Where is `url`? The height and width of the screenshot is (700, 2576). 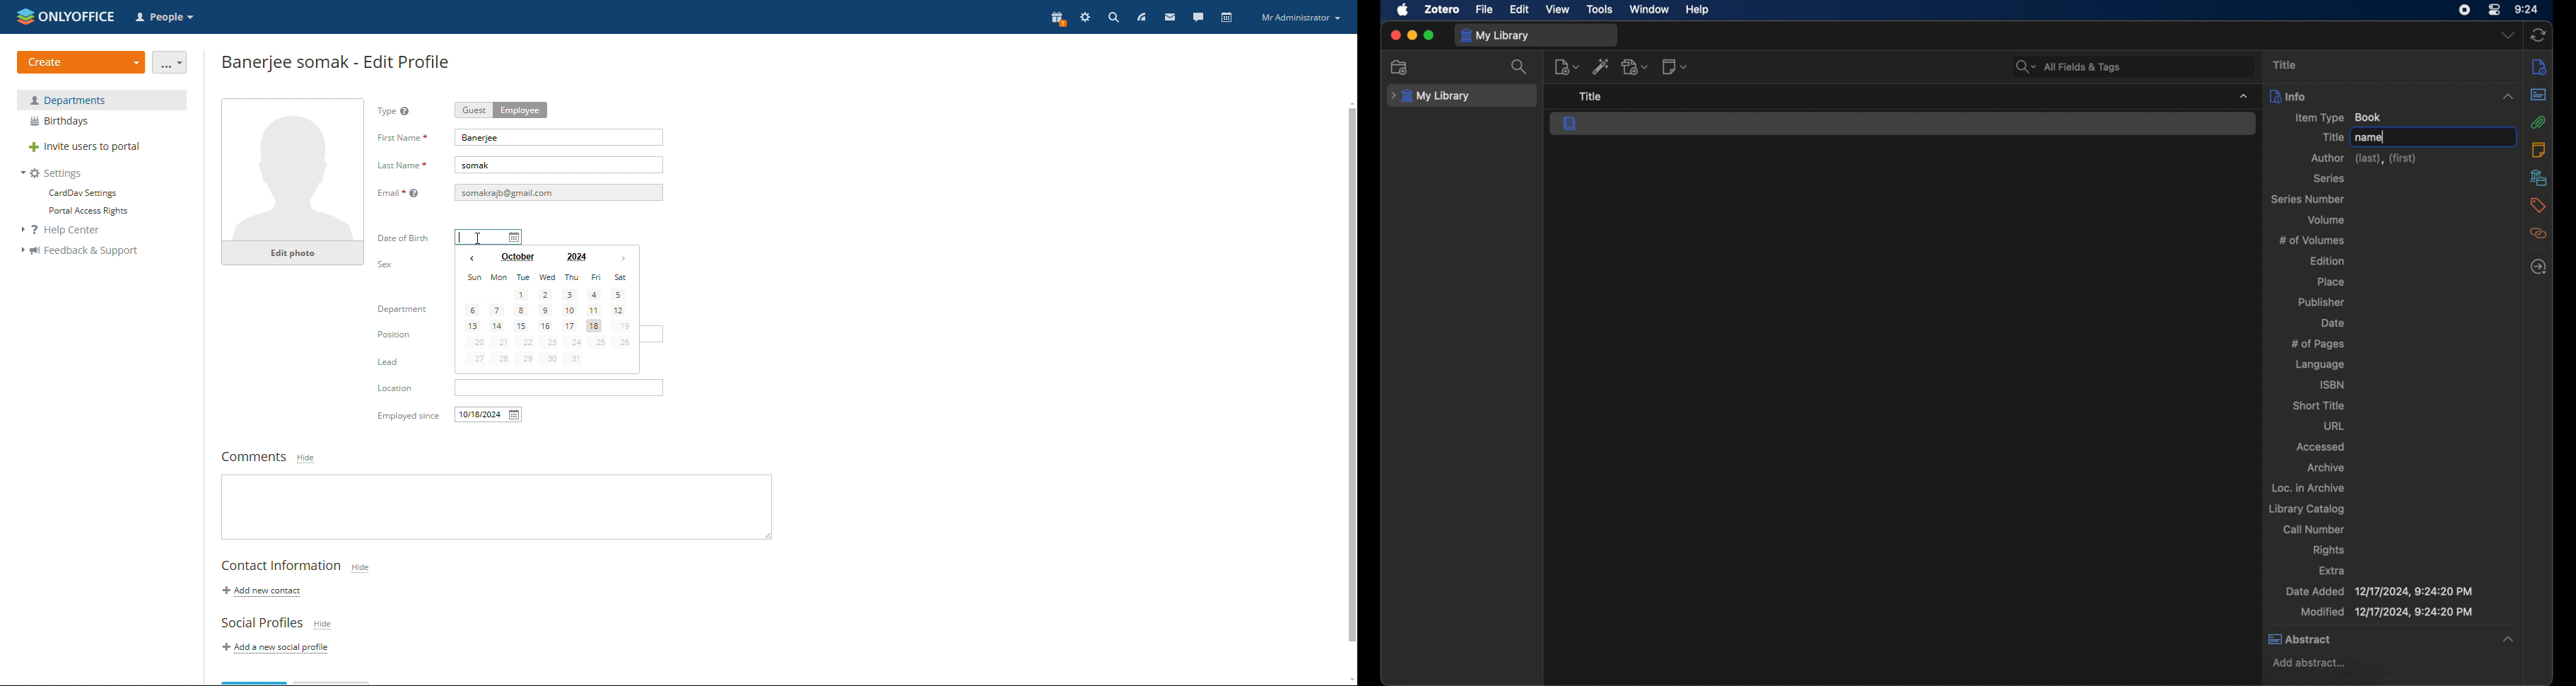
url is located at coordinates (2334, 426).